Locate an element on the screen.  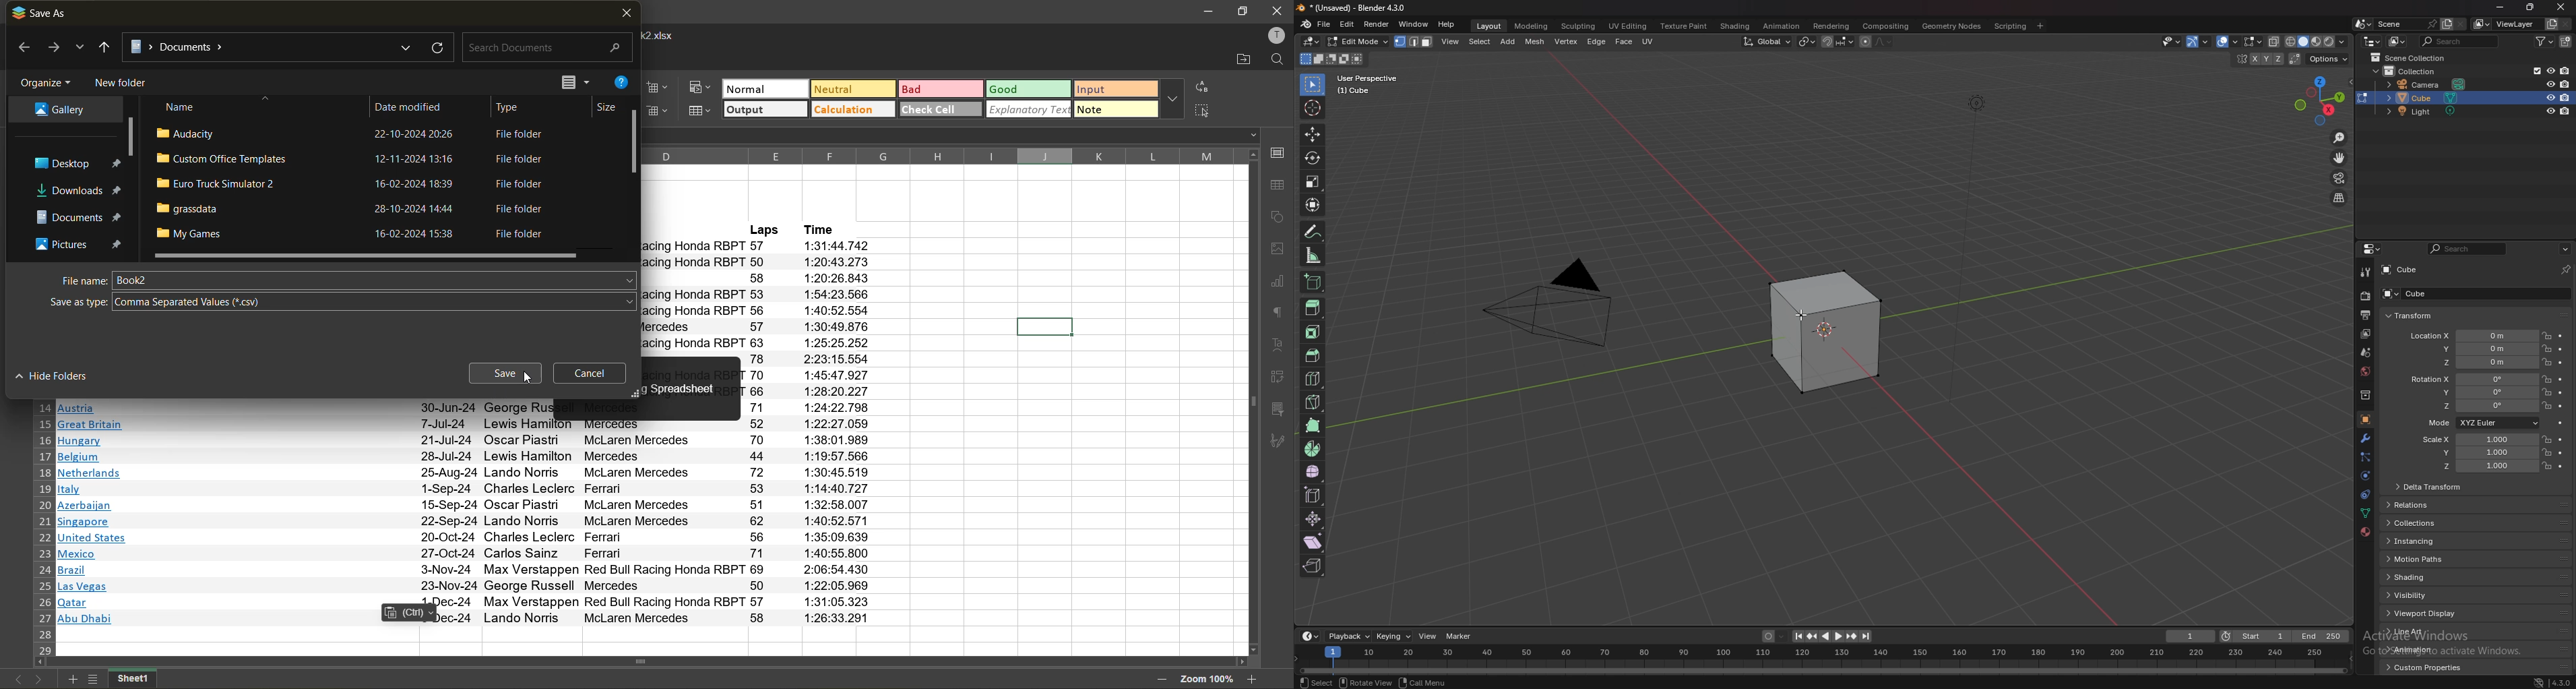
profile is located at coordinates (1276, 34).